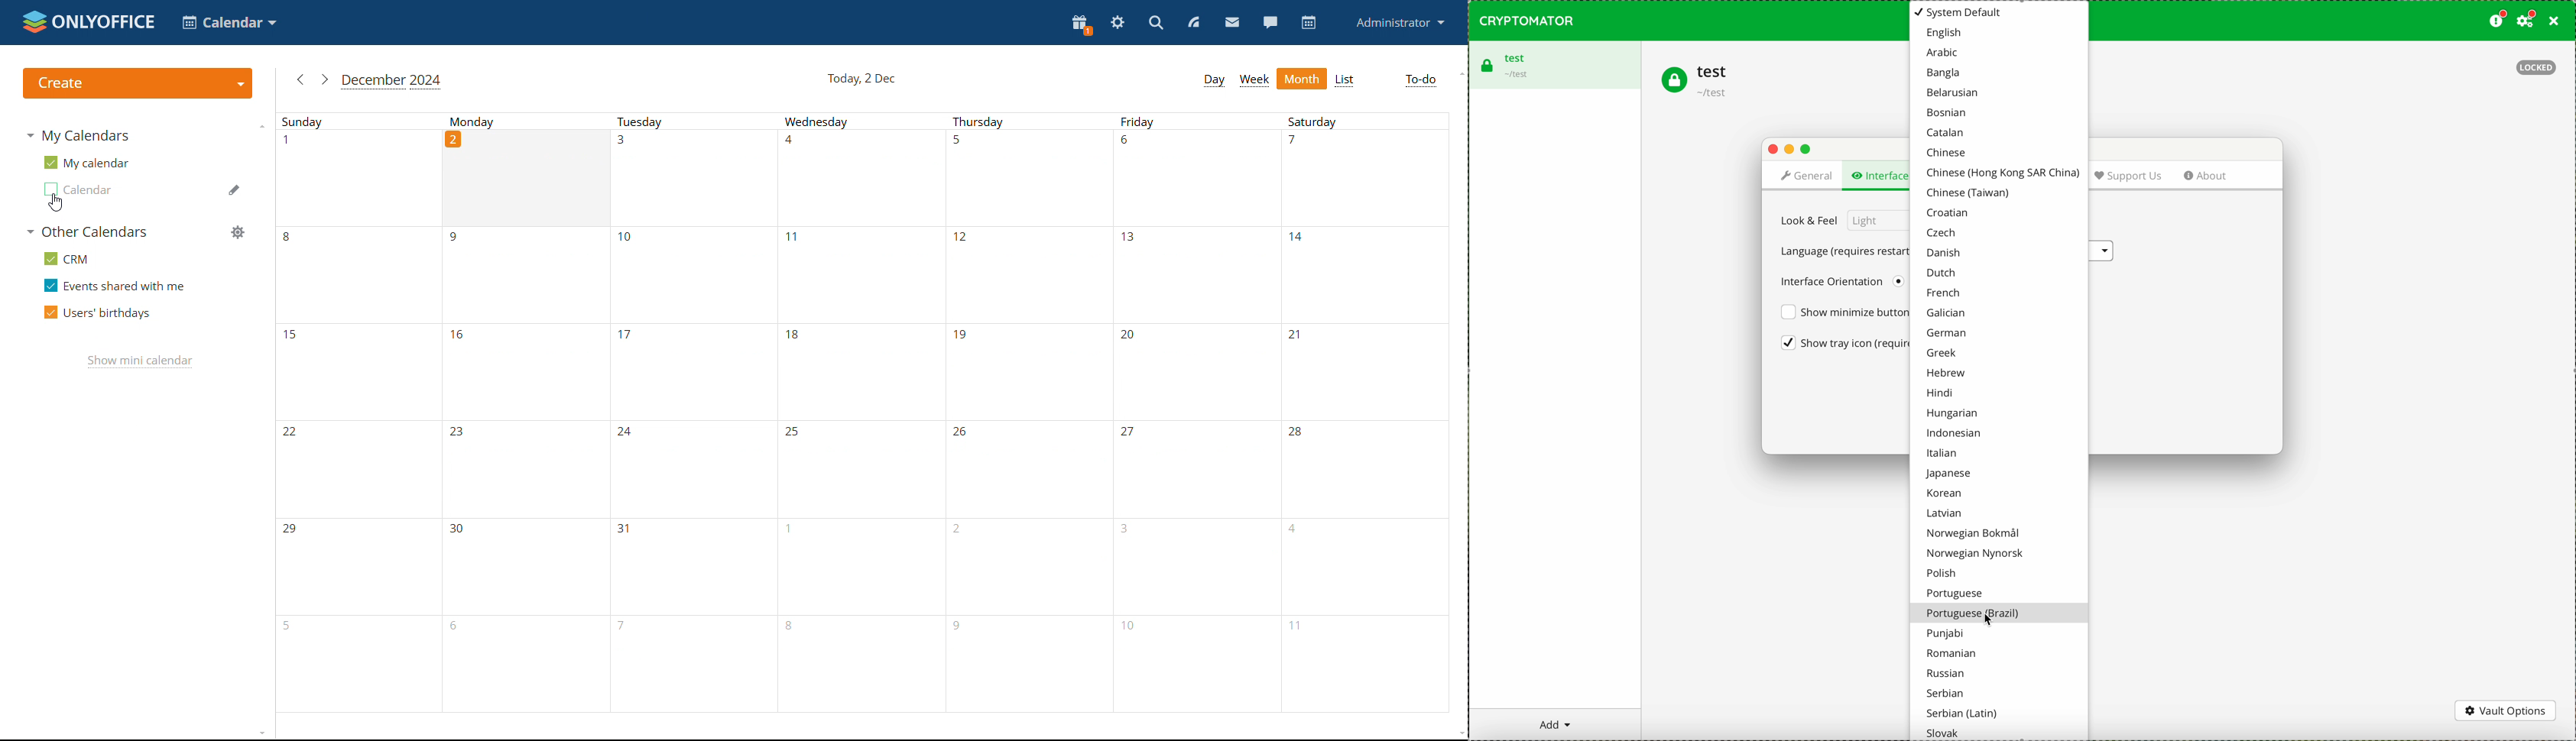 The image size is (2576, 756). Describe the element at coordinates (1952, 94) in the screenshot. I see `belarusian` at that location.